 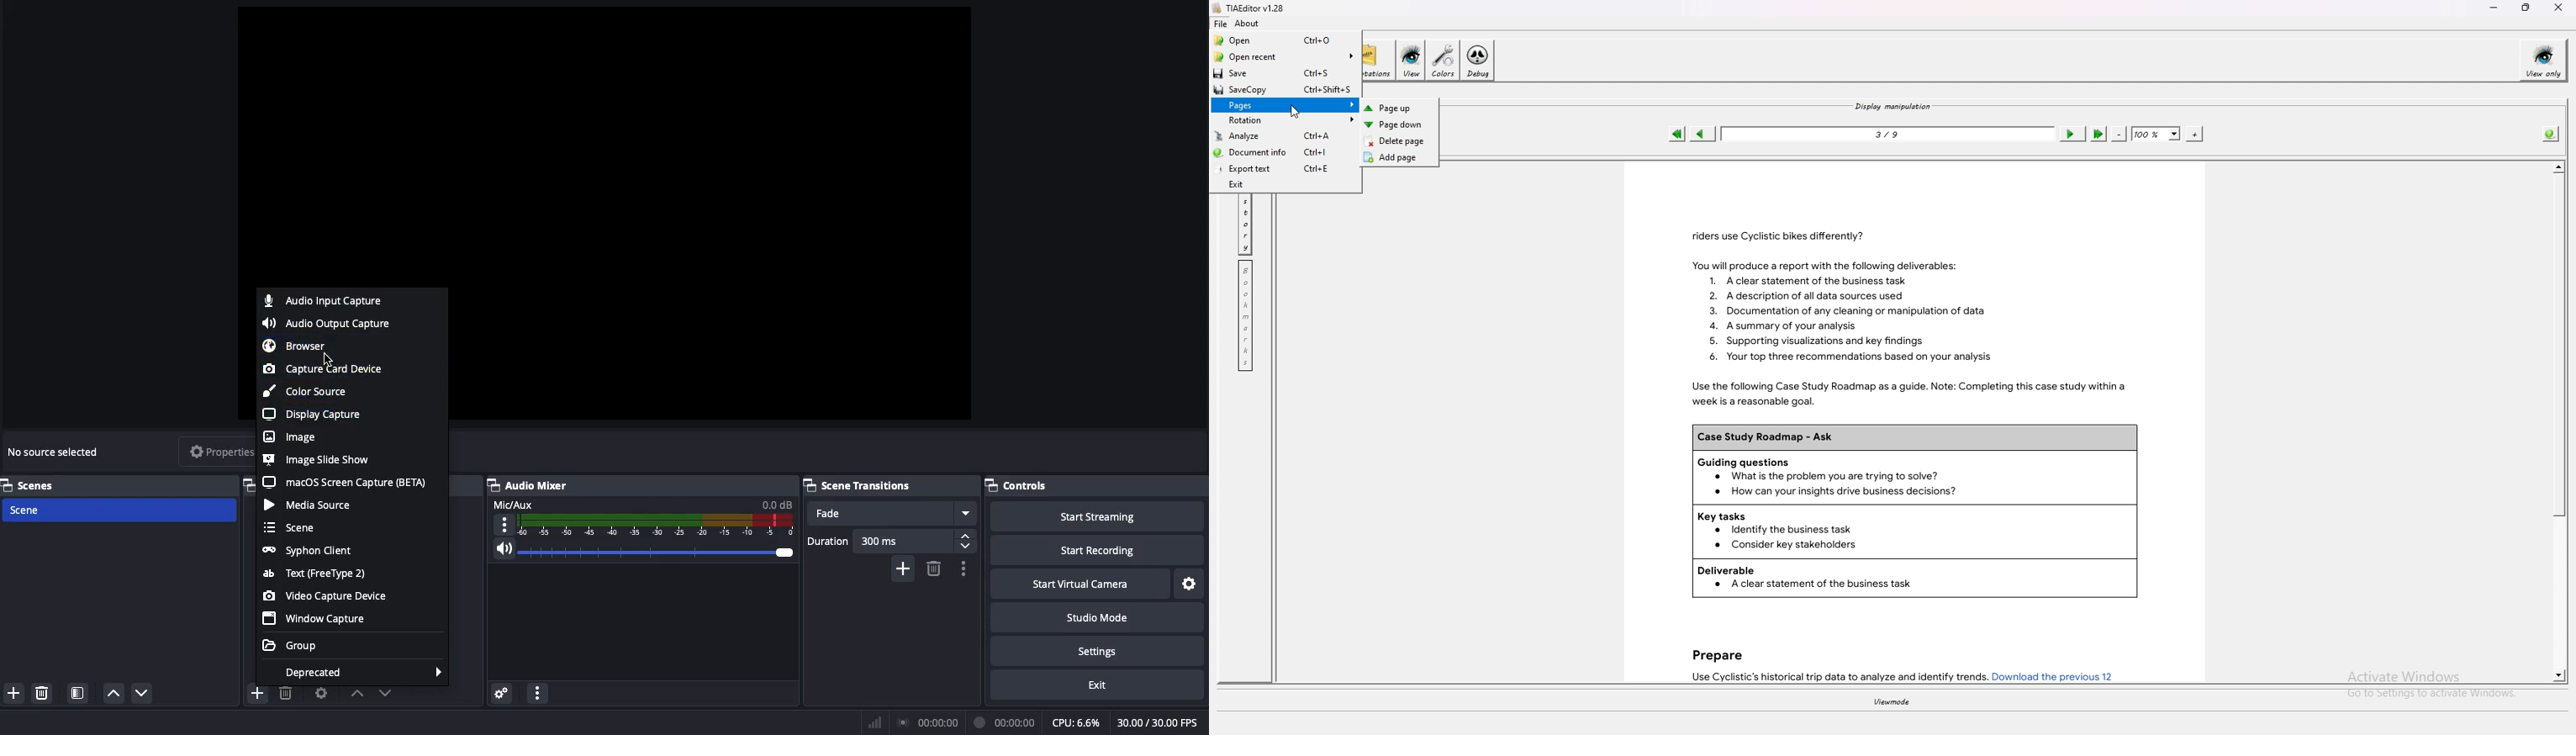 What do you see at coordinates (322, 692) in the screenshot?
I see `Source preference` at bounding box center [322, 692].